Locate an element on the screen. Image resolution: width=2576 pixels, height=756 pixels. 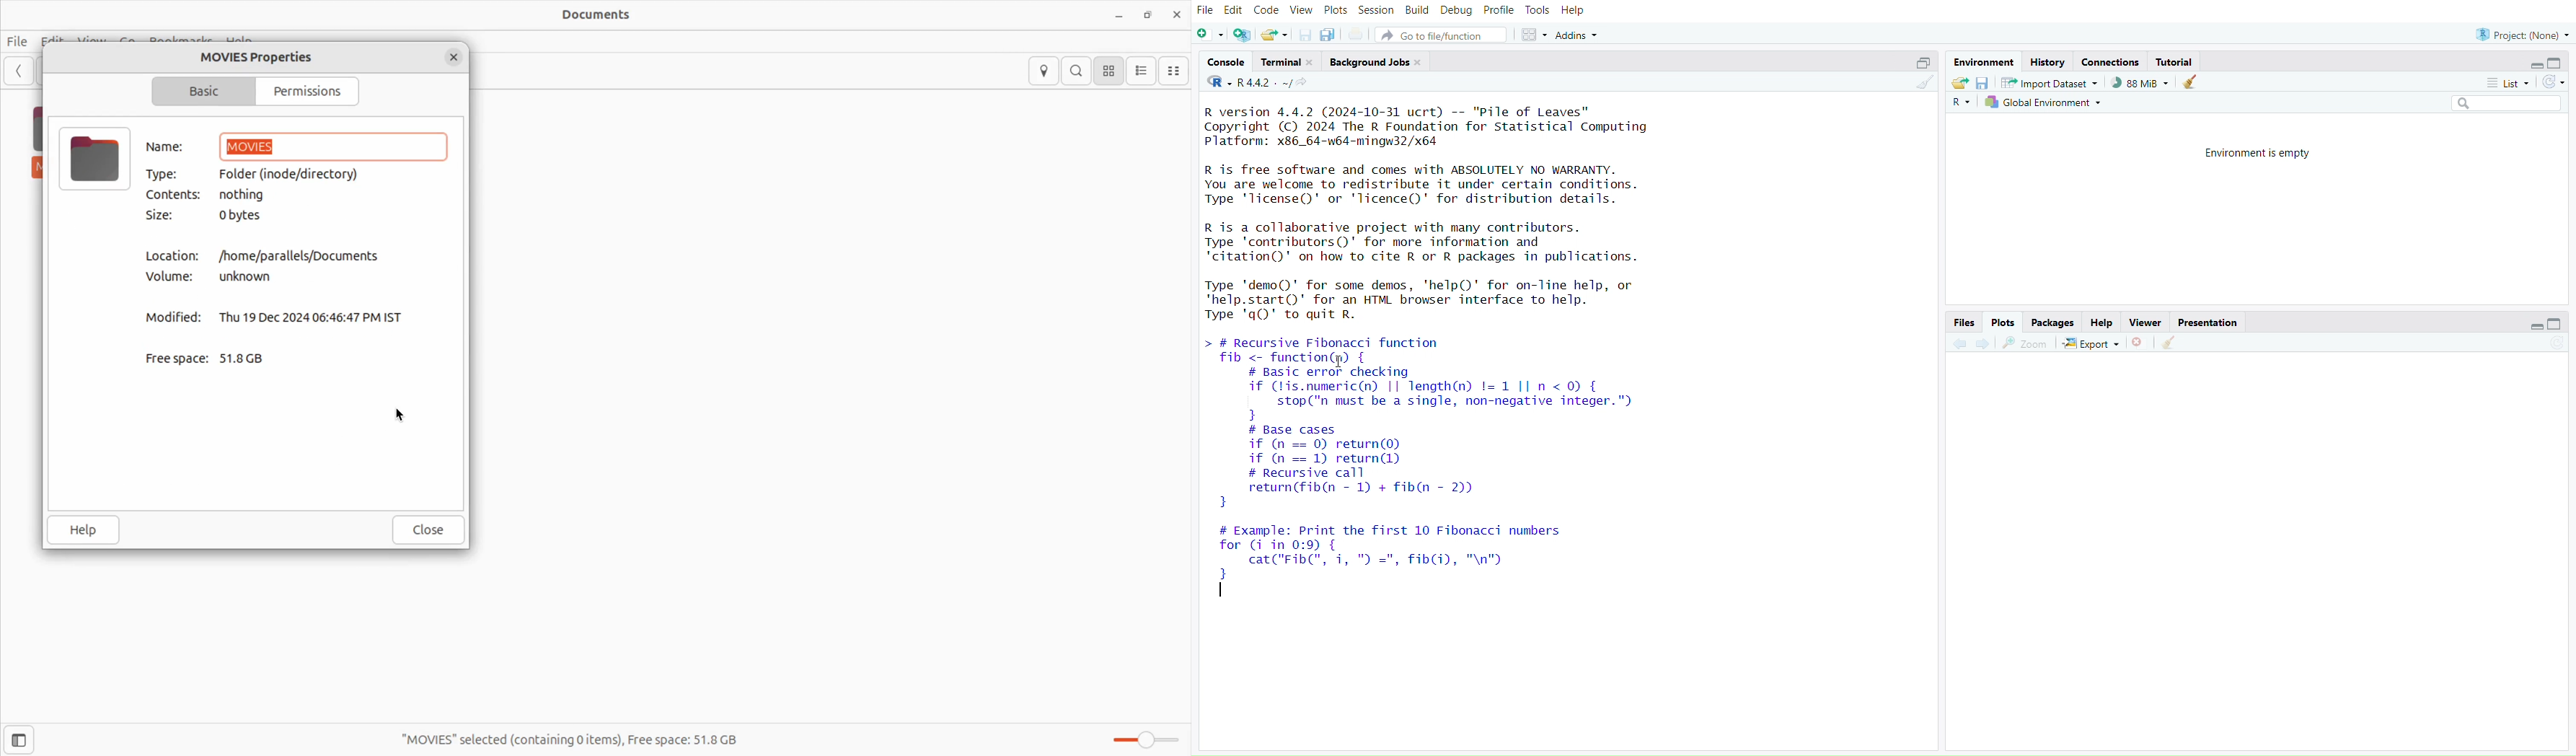
plots is located at coordinates (1336, 12).